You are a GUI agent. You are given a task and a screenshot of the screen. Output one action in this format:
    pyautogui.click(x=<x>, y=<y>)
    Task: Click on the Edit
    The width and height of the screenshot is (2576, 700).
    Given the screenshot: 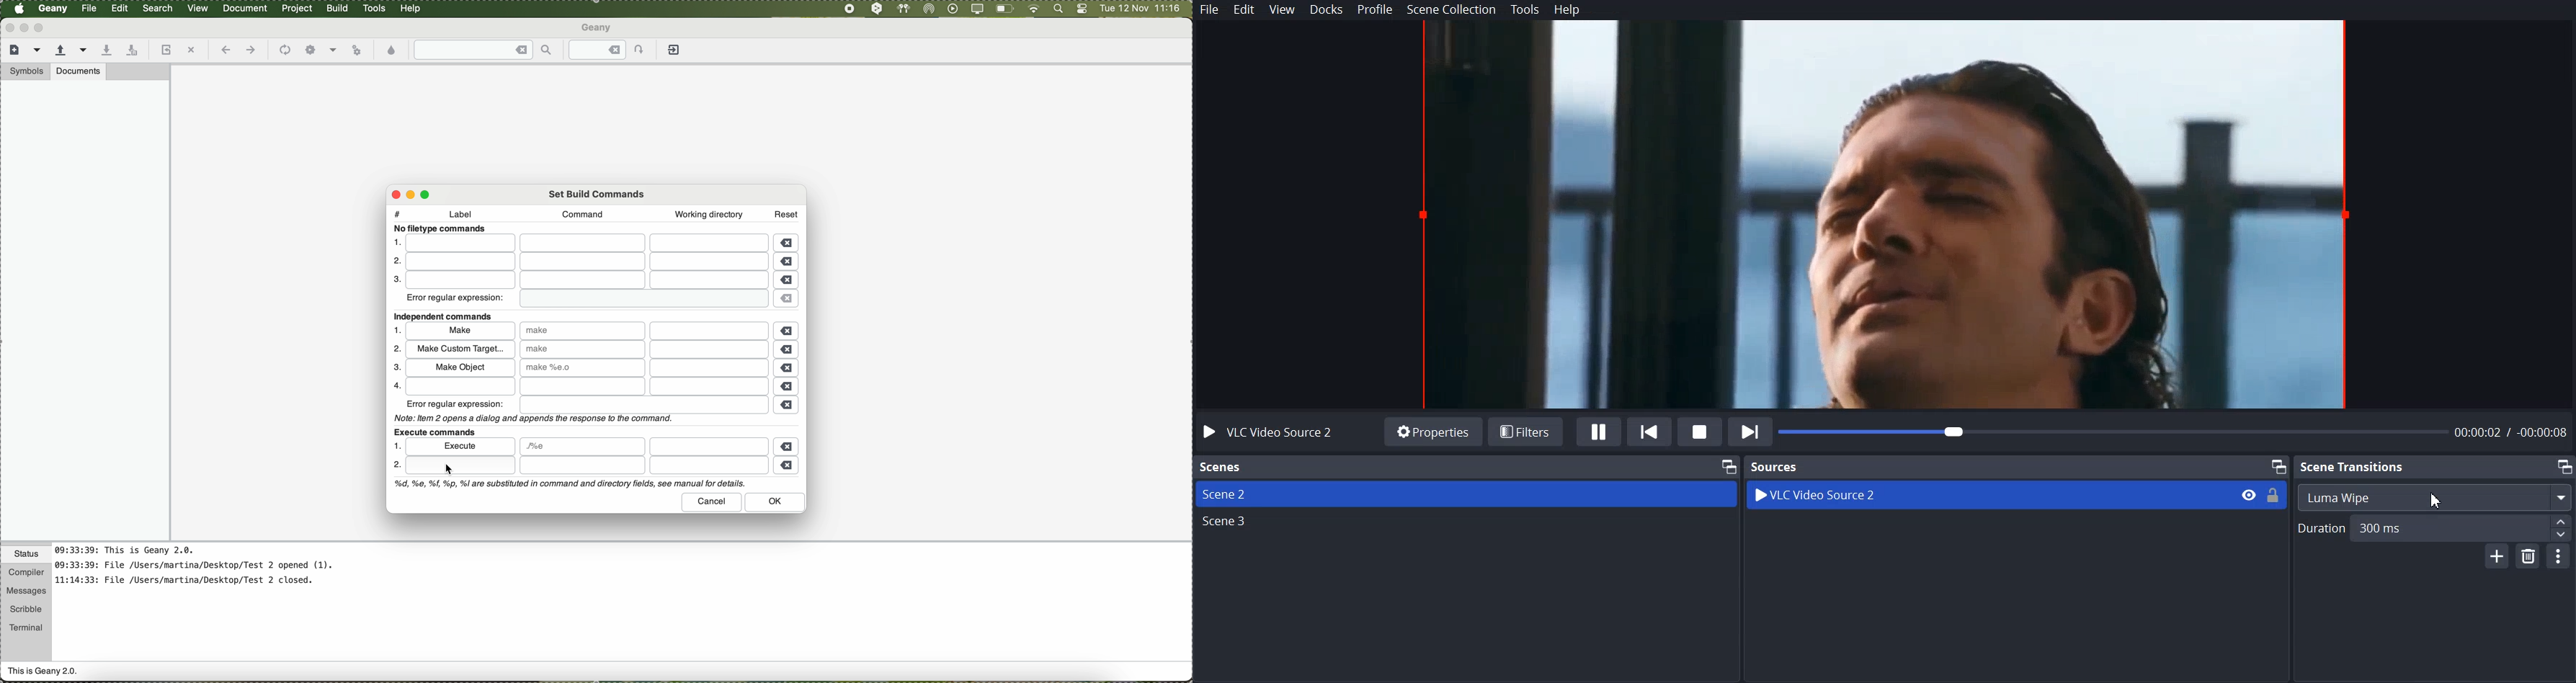 What is the action you would take?
    pyautogui.click(x=1244, y=10)
    